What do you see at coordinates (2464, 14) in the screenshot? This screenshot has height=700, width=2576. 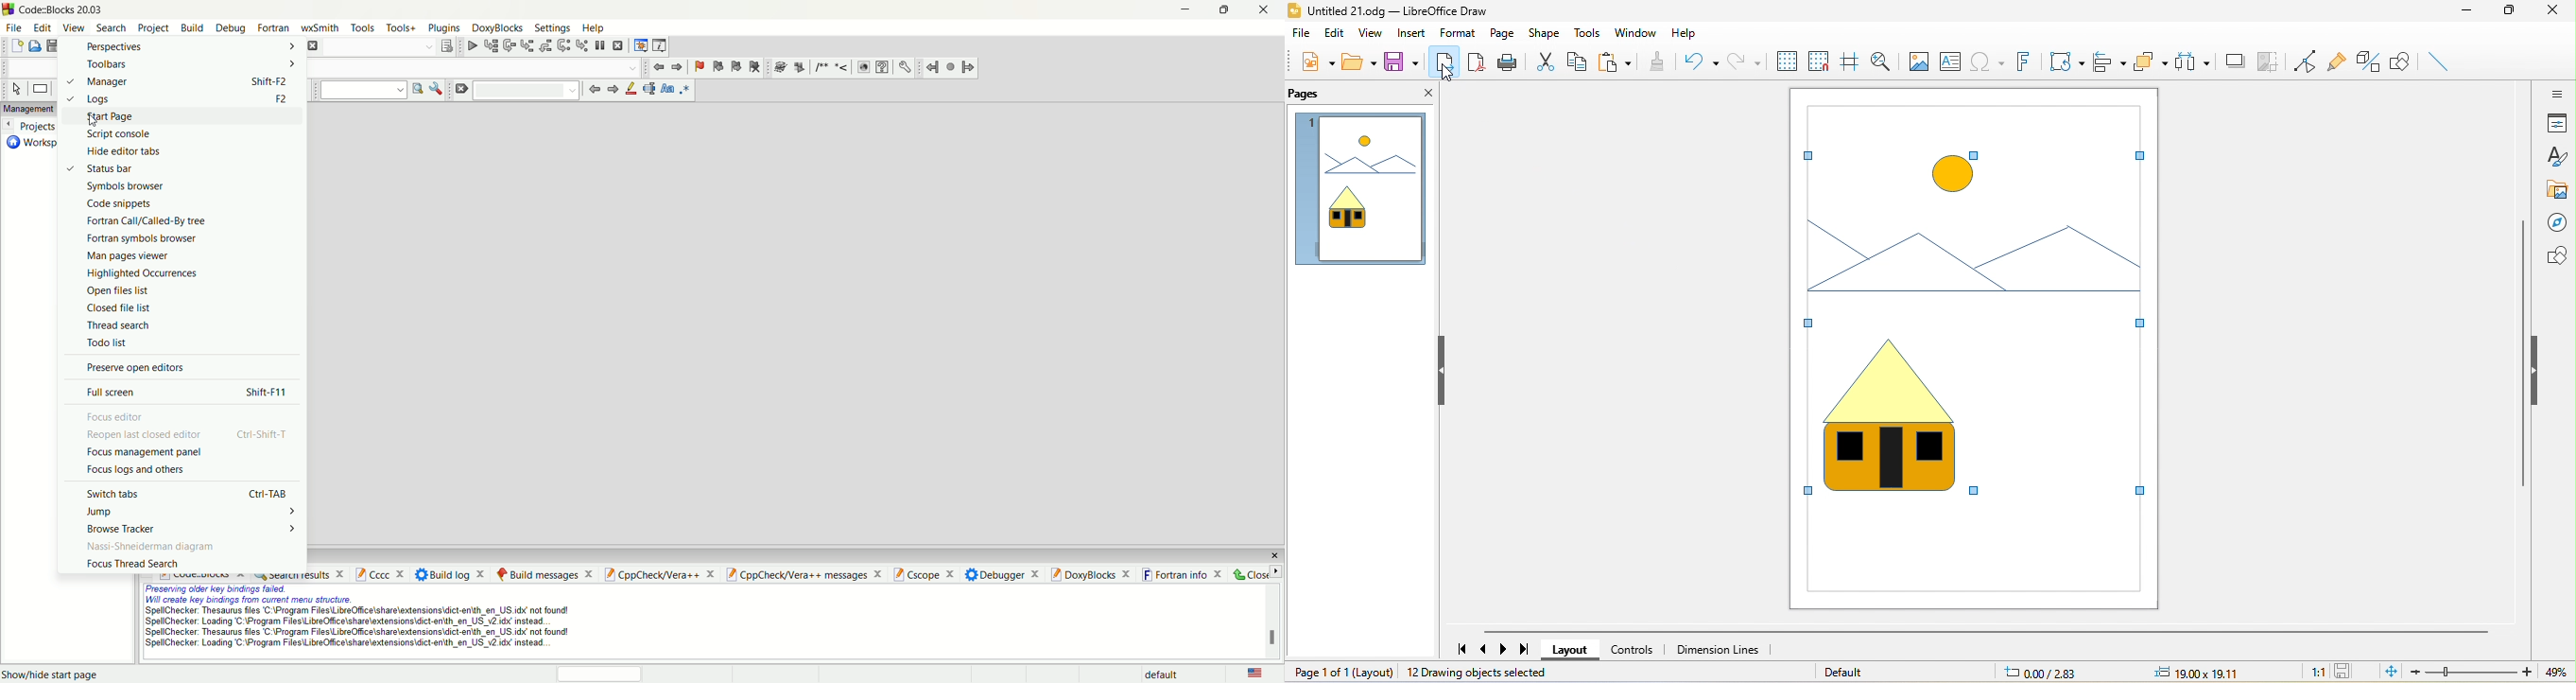 I see `minimize` at bounding box center [2464, 14].